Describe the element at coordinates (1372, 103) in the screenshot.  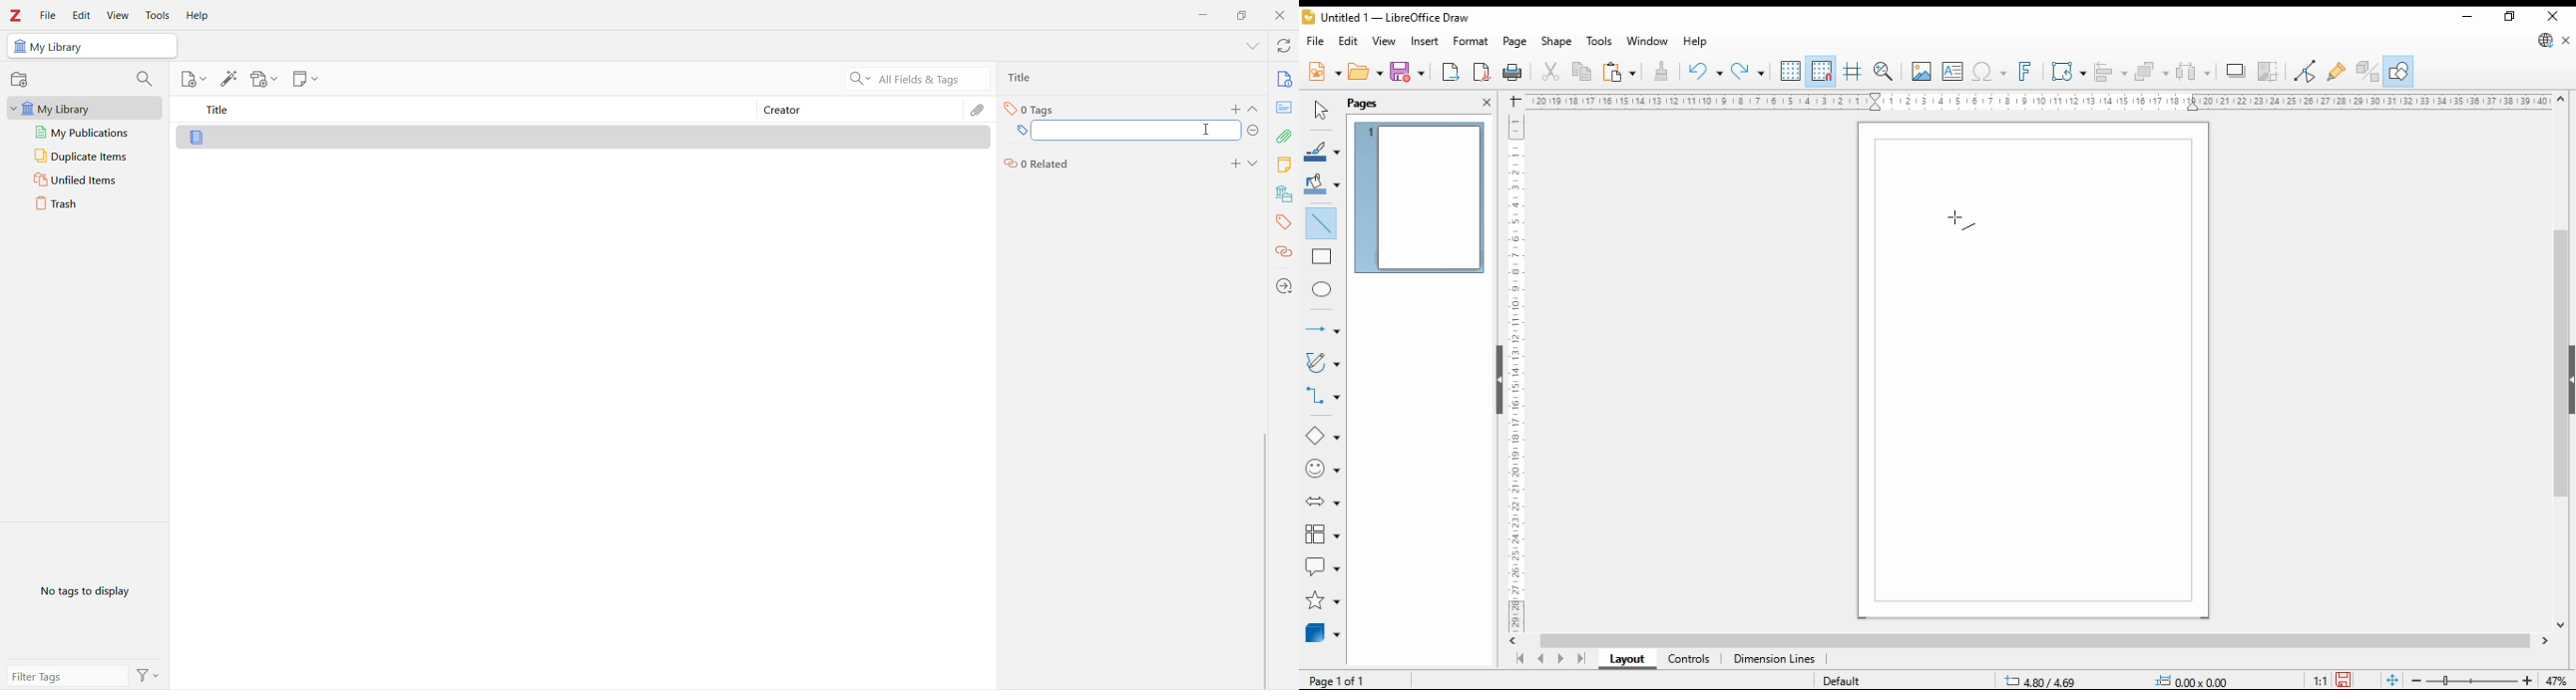
I see `pages` at that location.